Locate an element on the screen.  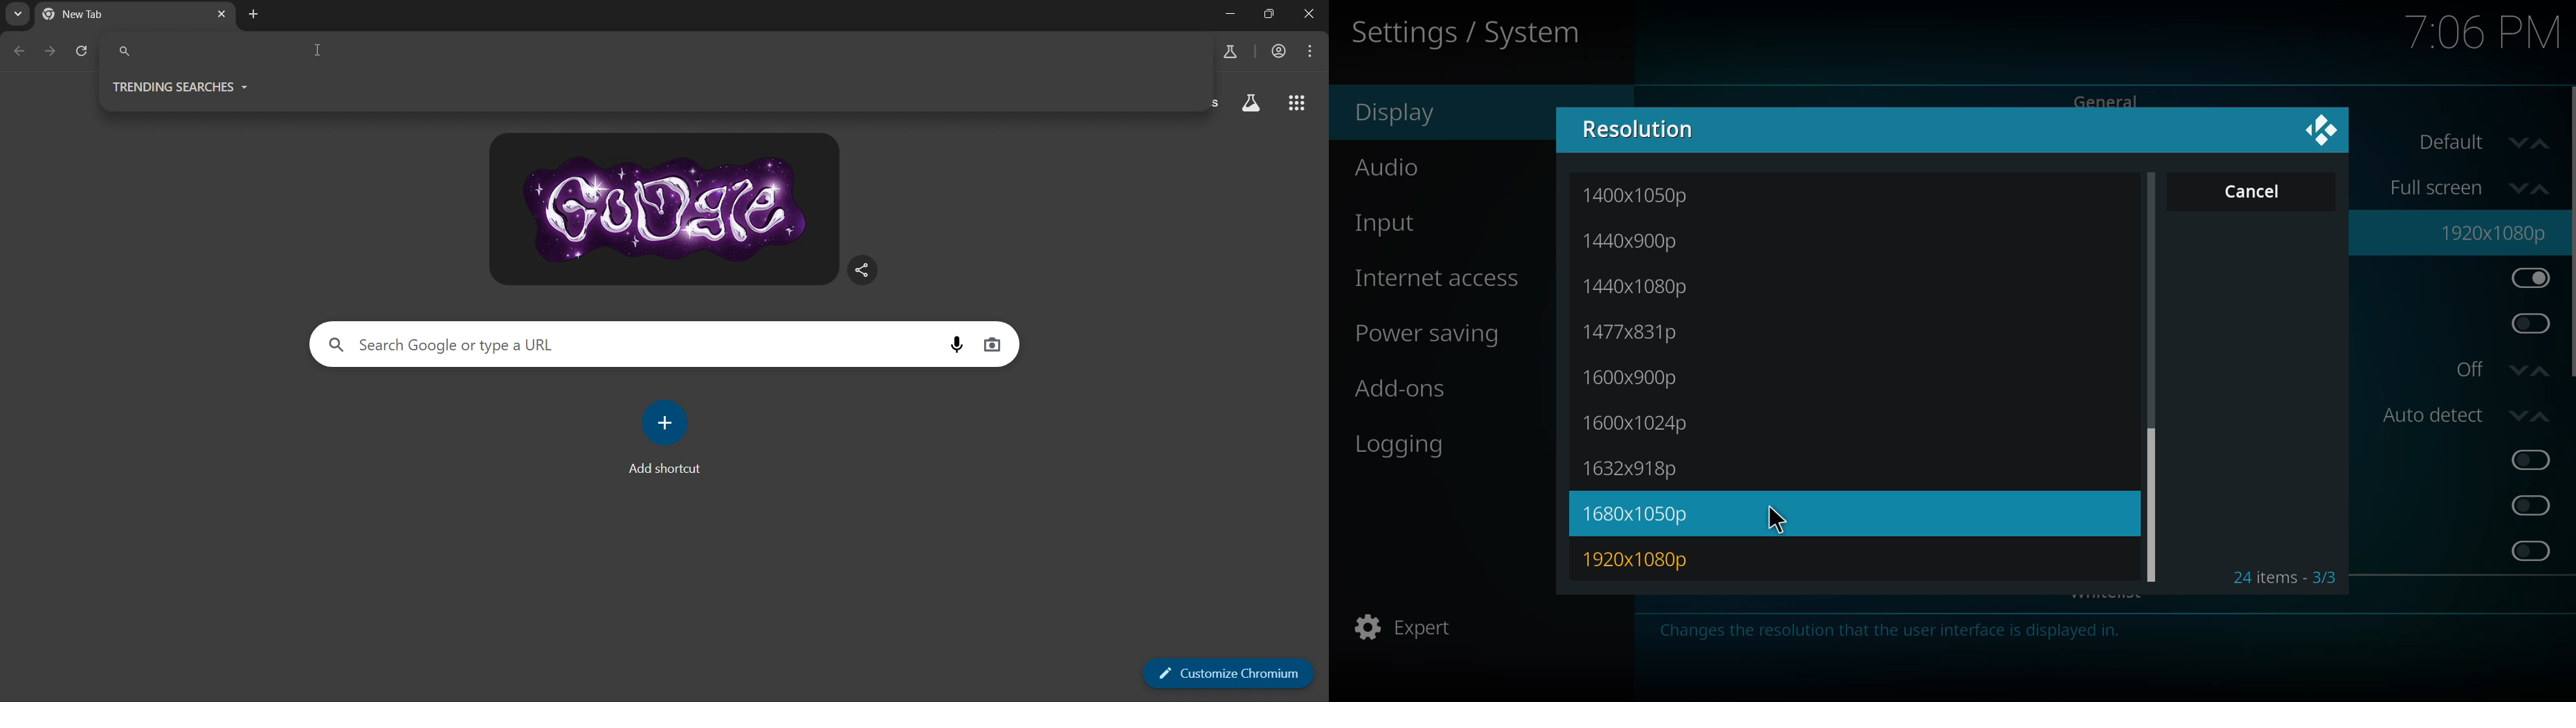
logging is located at coordinates (1408, 448).